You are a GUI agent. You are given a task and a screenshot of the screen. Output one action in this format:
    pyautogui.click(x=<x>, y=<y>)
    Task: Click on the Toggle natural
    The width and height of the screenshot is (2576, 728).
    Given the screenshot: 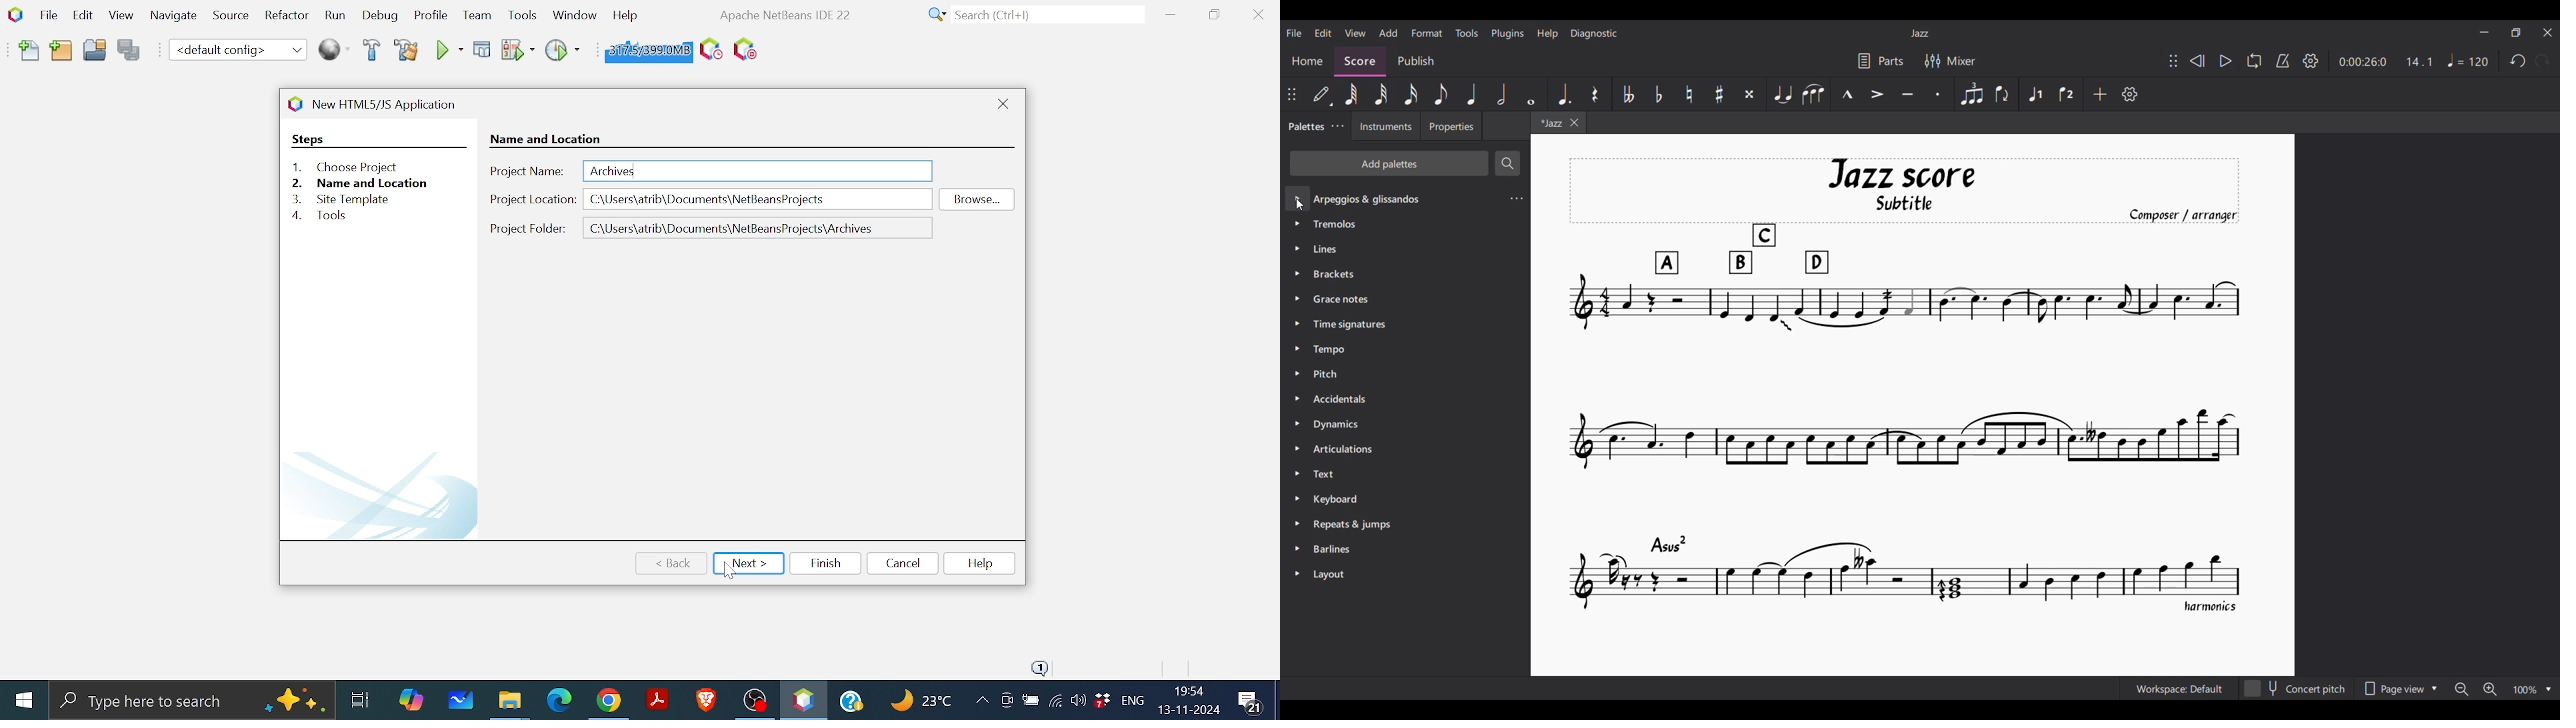 What is the action you would take?
    pyautogui.click(x=1690, y=94)
    